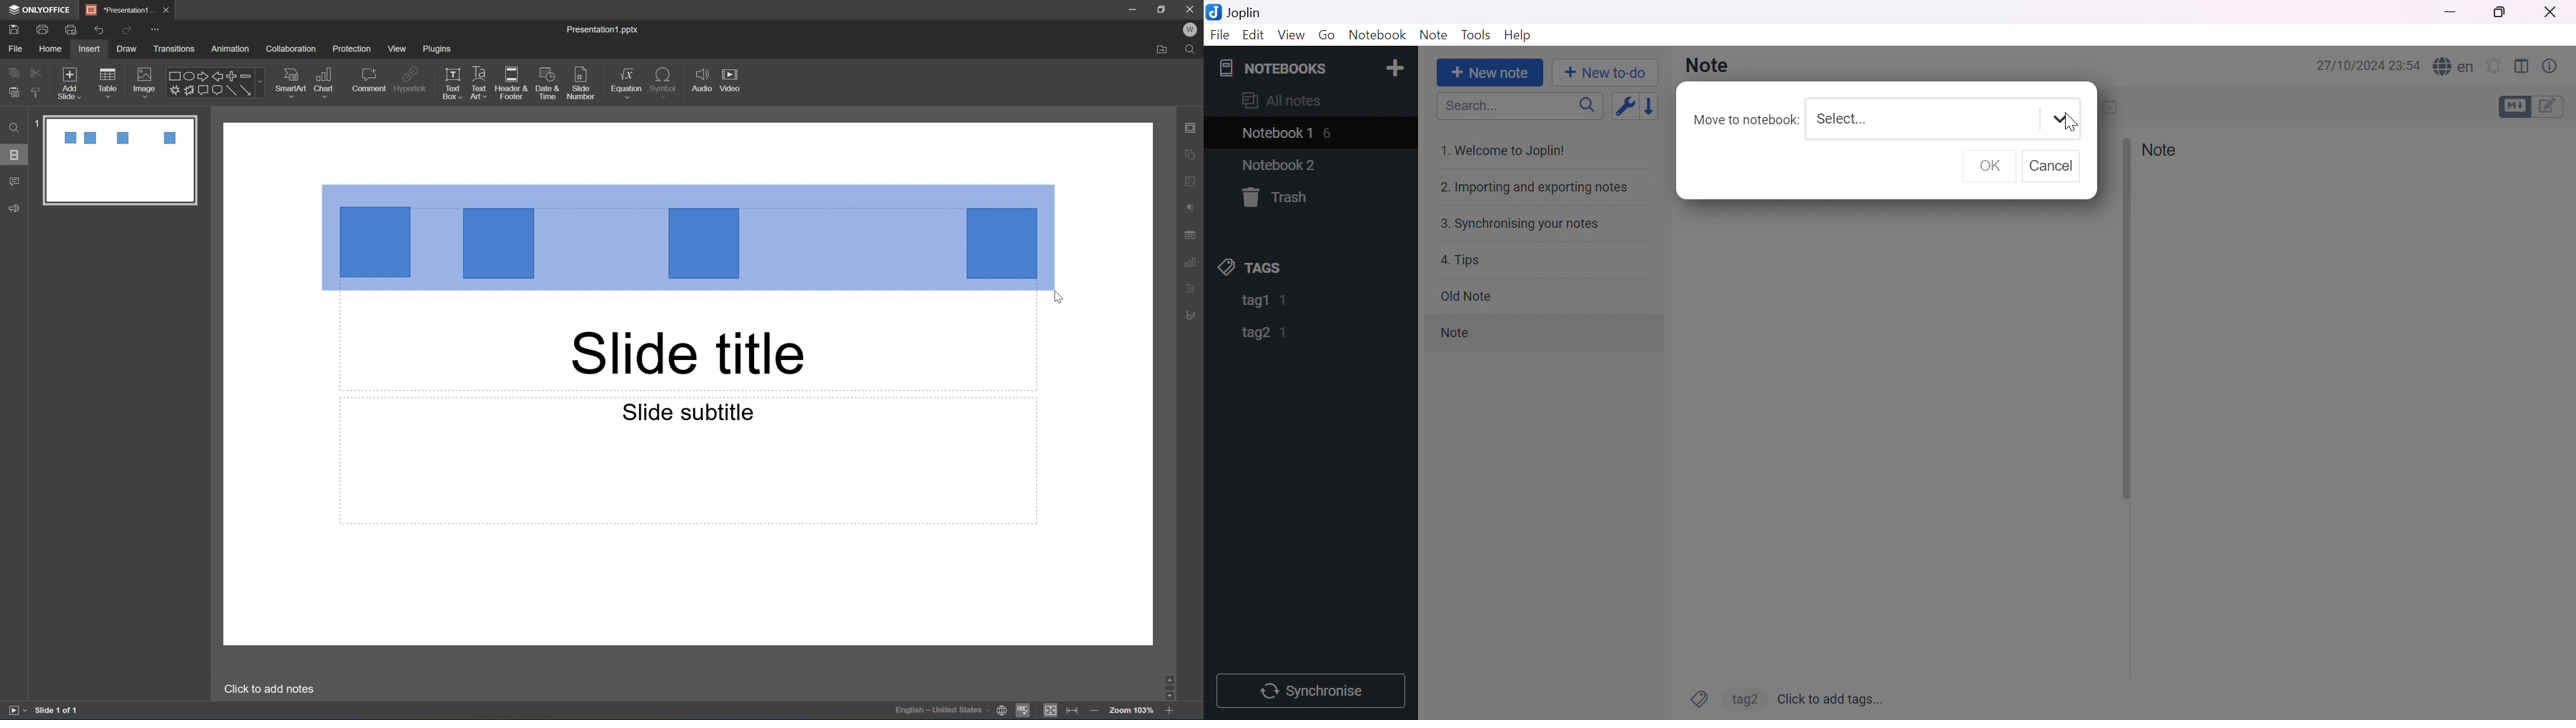  Describe the element at coordinates (234, 48) in the screenshot. I see `animation` at that location.